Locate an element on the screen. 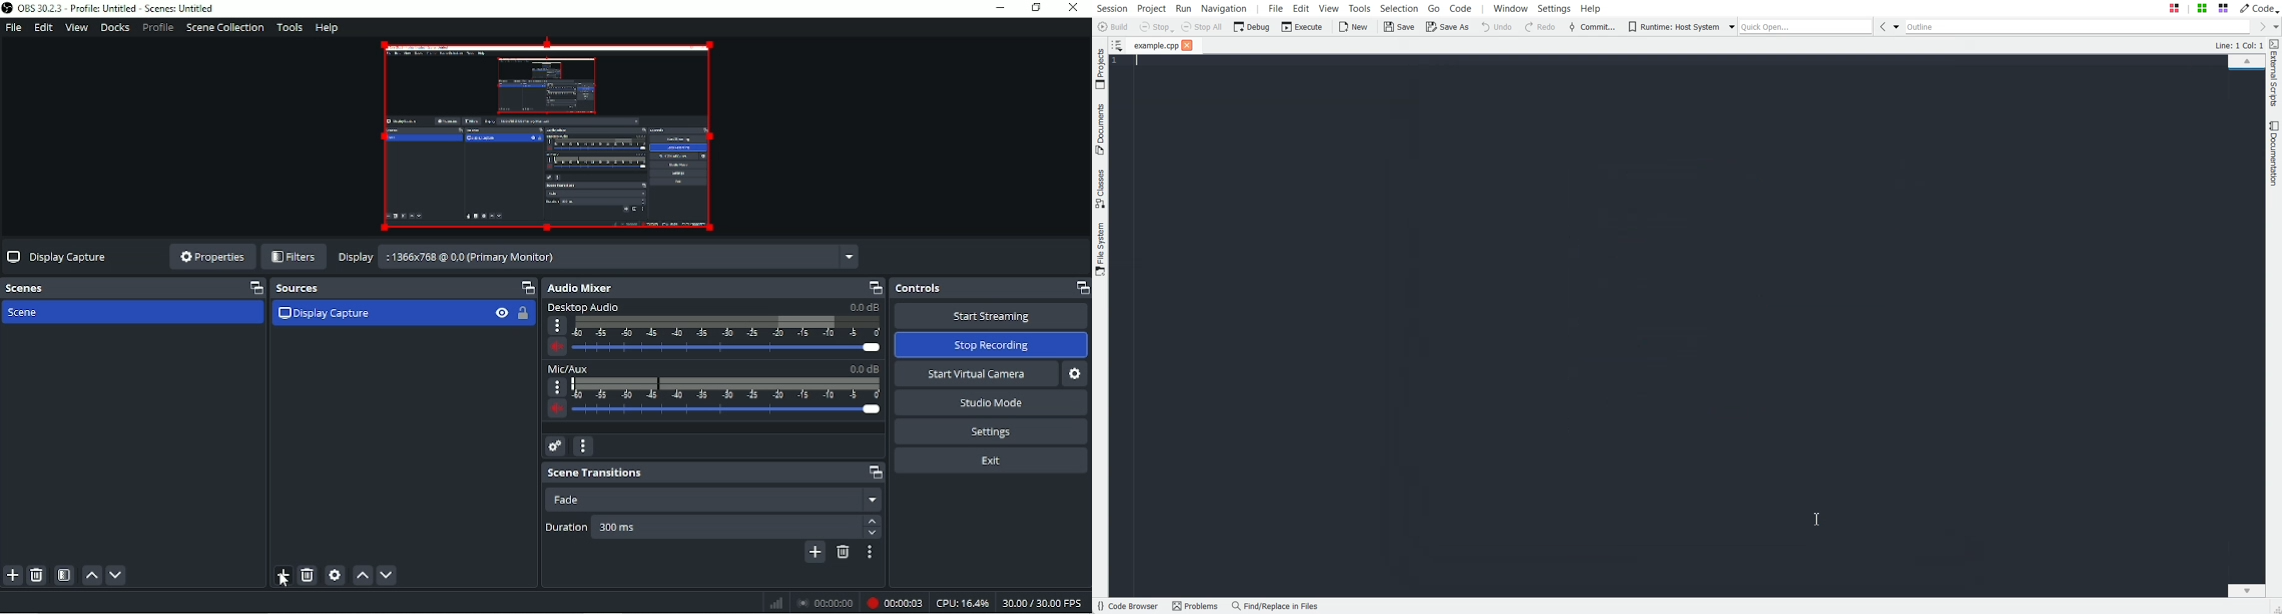 This screenshot has width=2296, height=616. View is located at coordinates (76, 27).